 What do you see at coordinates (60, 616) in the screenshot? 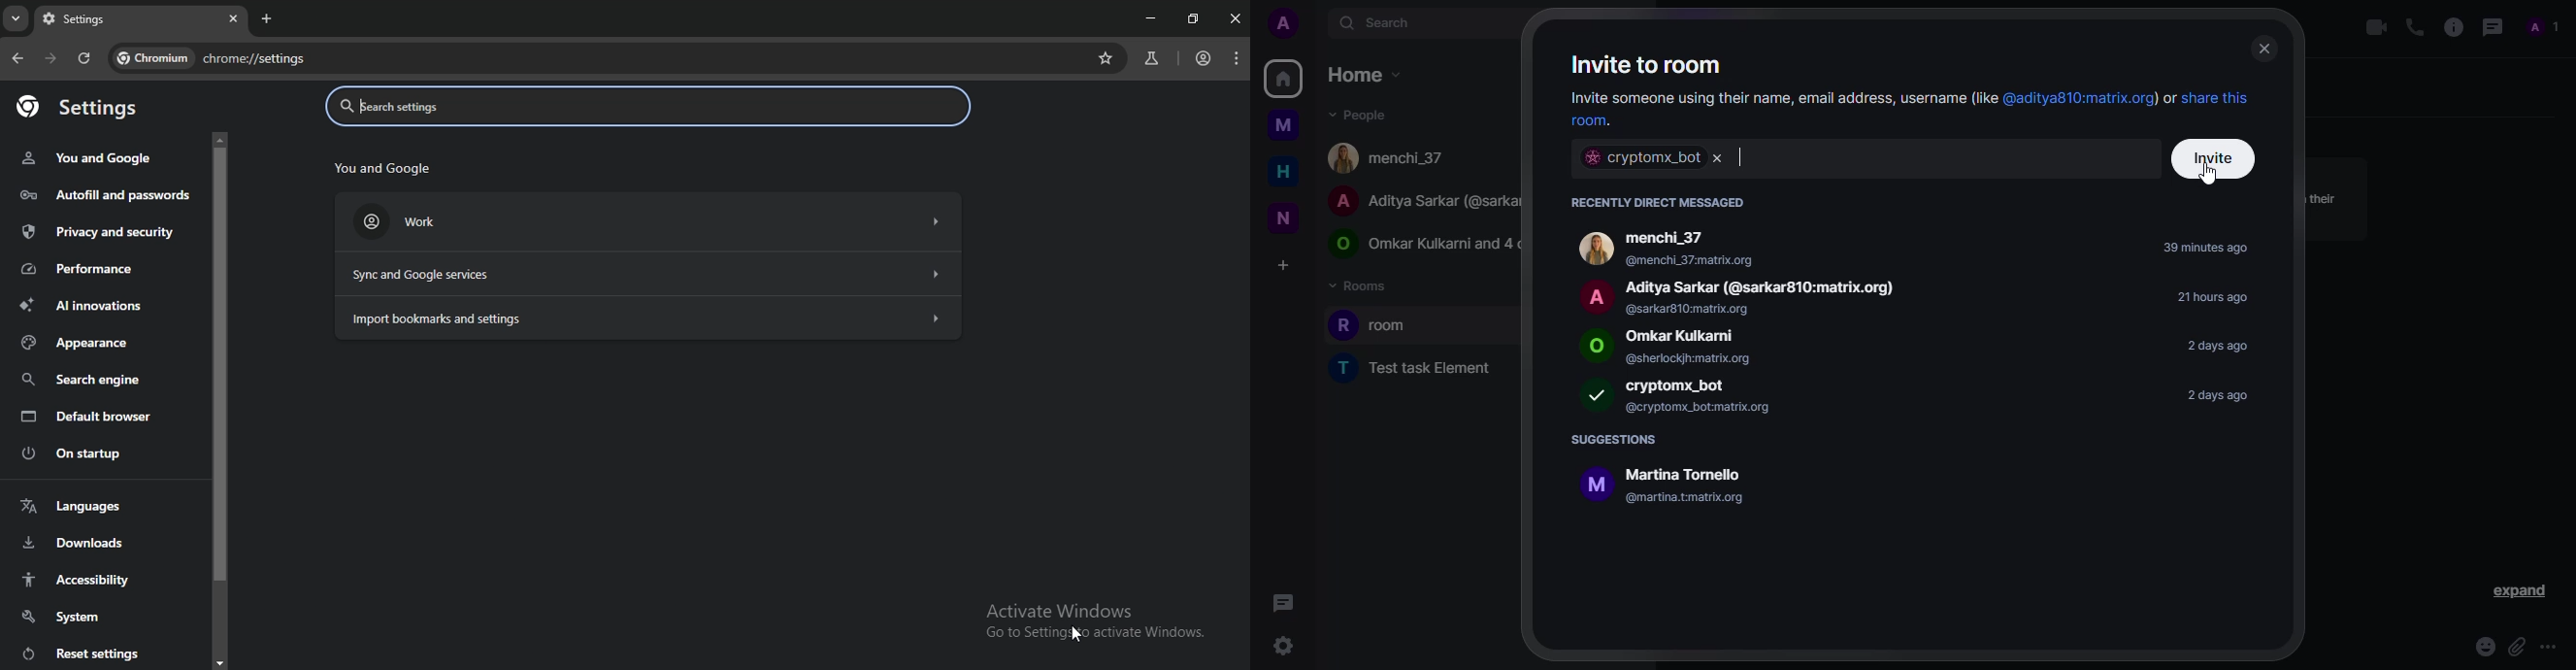
I see `System` at bounding box center [60, 616].